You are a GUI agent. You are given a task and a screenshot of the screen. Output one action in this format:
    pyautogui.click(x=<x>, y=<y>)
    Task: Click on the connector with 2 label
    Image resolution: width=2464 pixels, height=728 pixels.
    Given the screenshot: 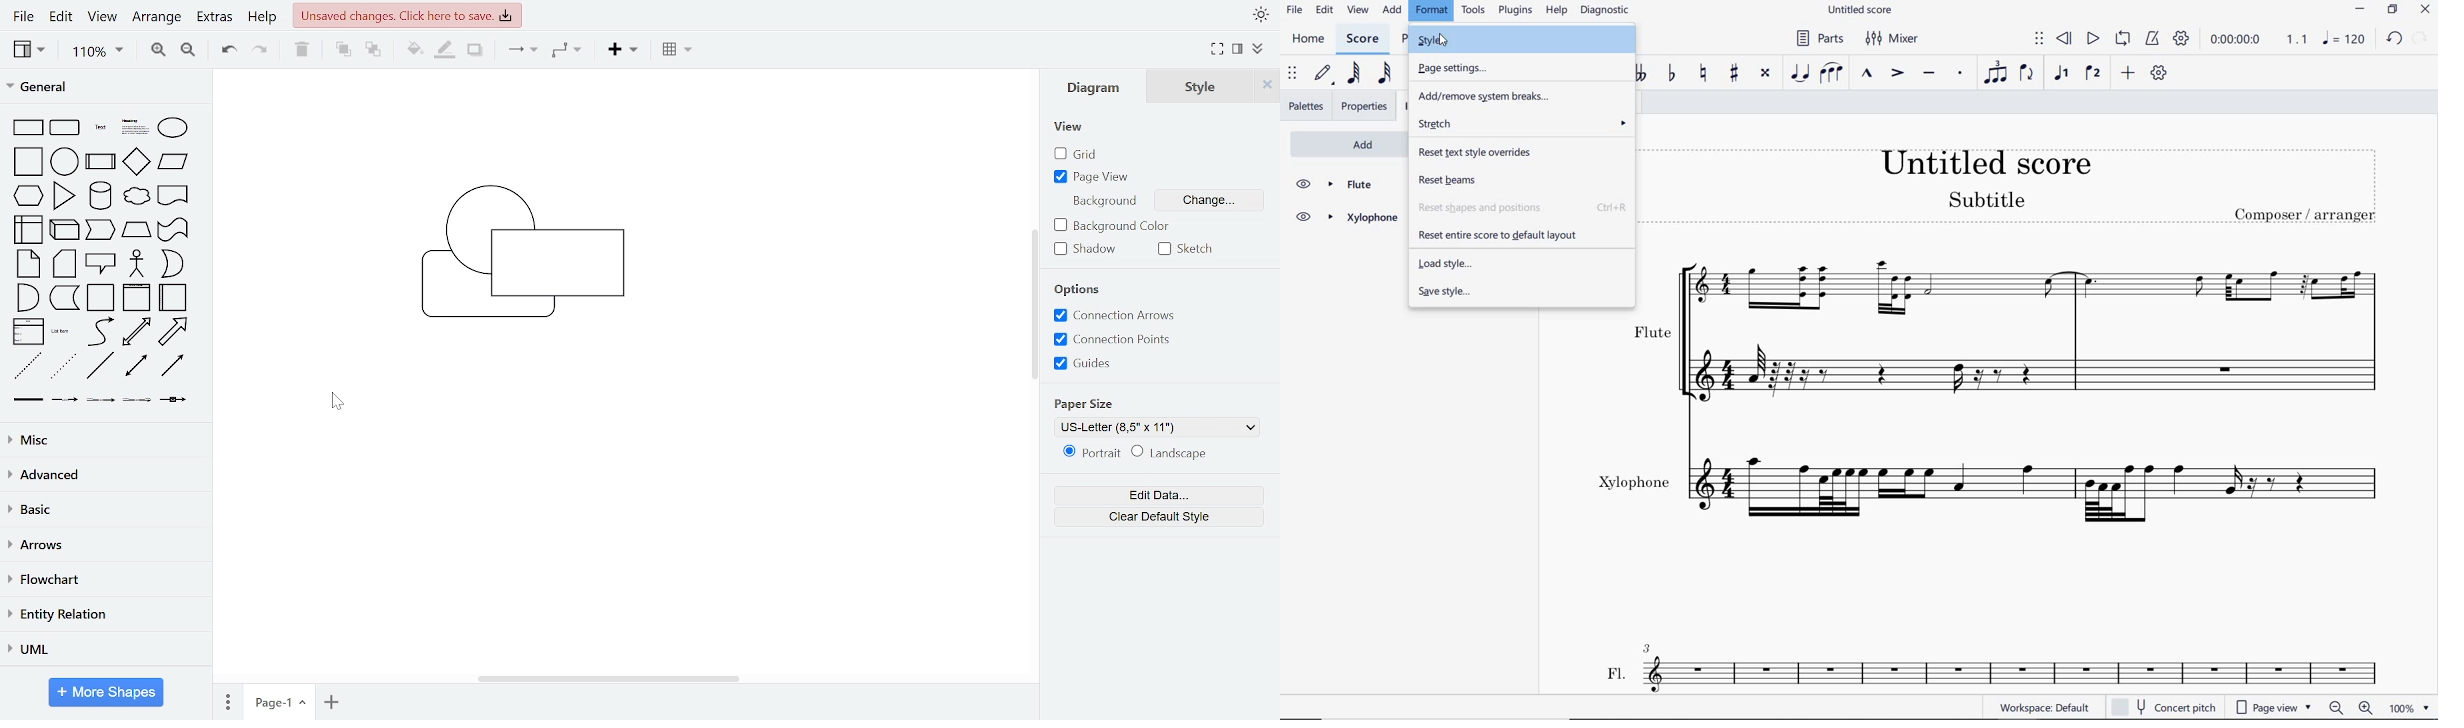 What is the action you would take?
    pyautogui.click(x=100, y=400)
    